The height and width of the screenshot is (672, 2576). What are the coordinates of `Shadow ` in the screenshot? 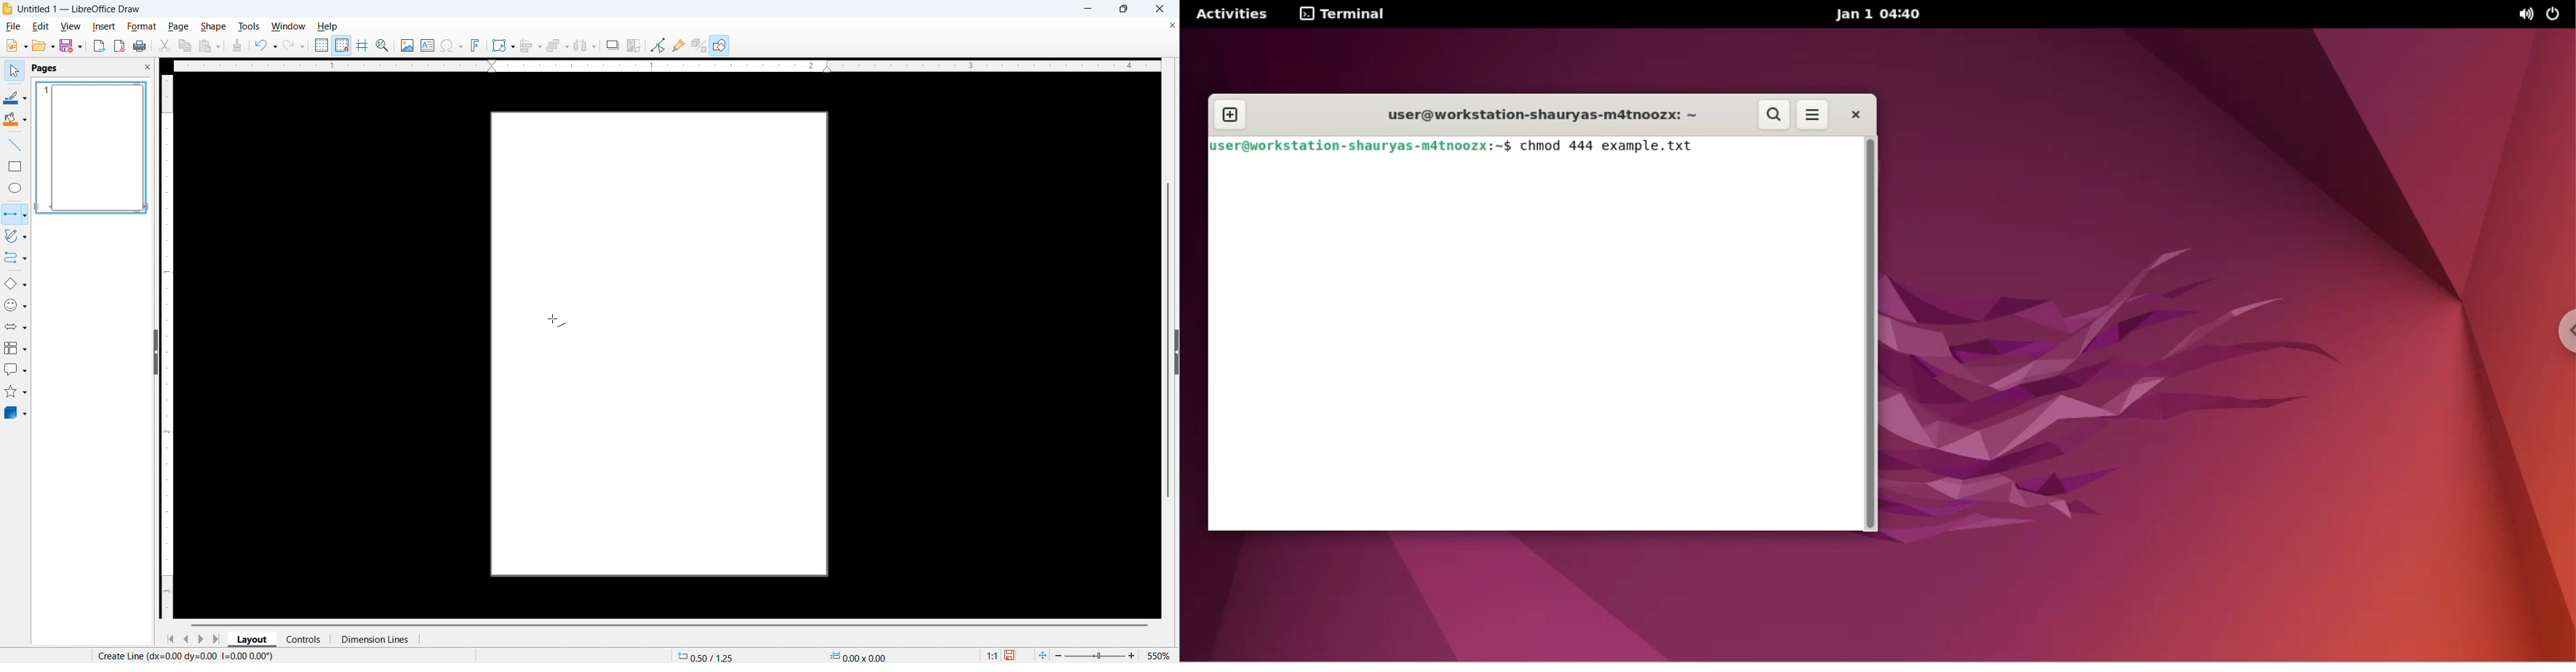 It's located at (612, 45).